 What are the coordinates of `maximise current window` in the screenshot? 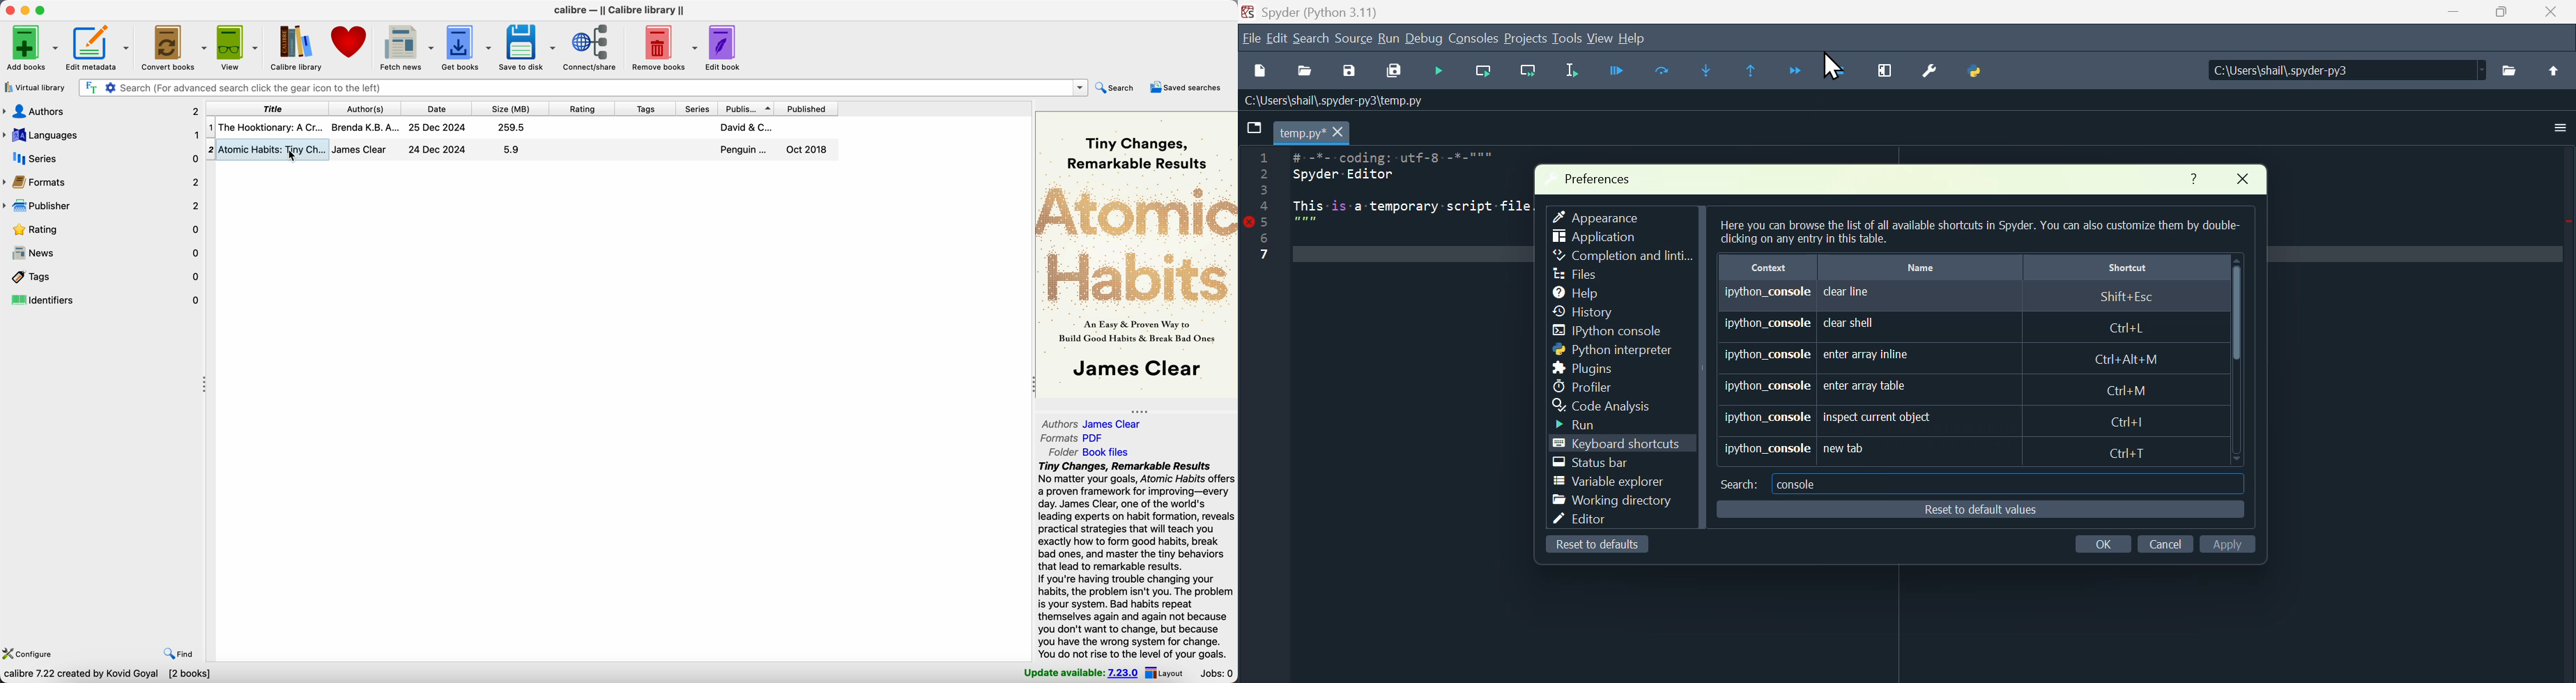 It's located at (1894, 73).